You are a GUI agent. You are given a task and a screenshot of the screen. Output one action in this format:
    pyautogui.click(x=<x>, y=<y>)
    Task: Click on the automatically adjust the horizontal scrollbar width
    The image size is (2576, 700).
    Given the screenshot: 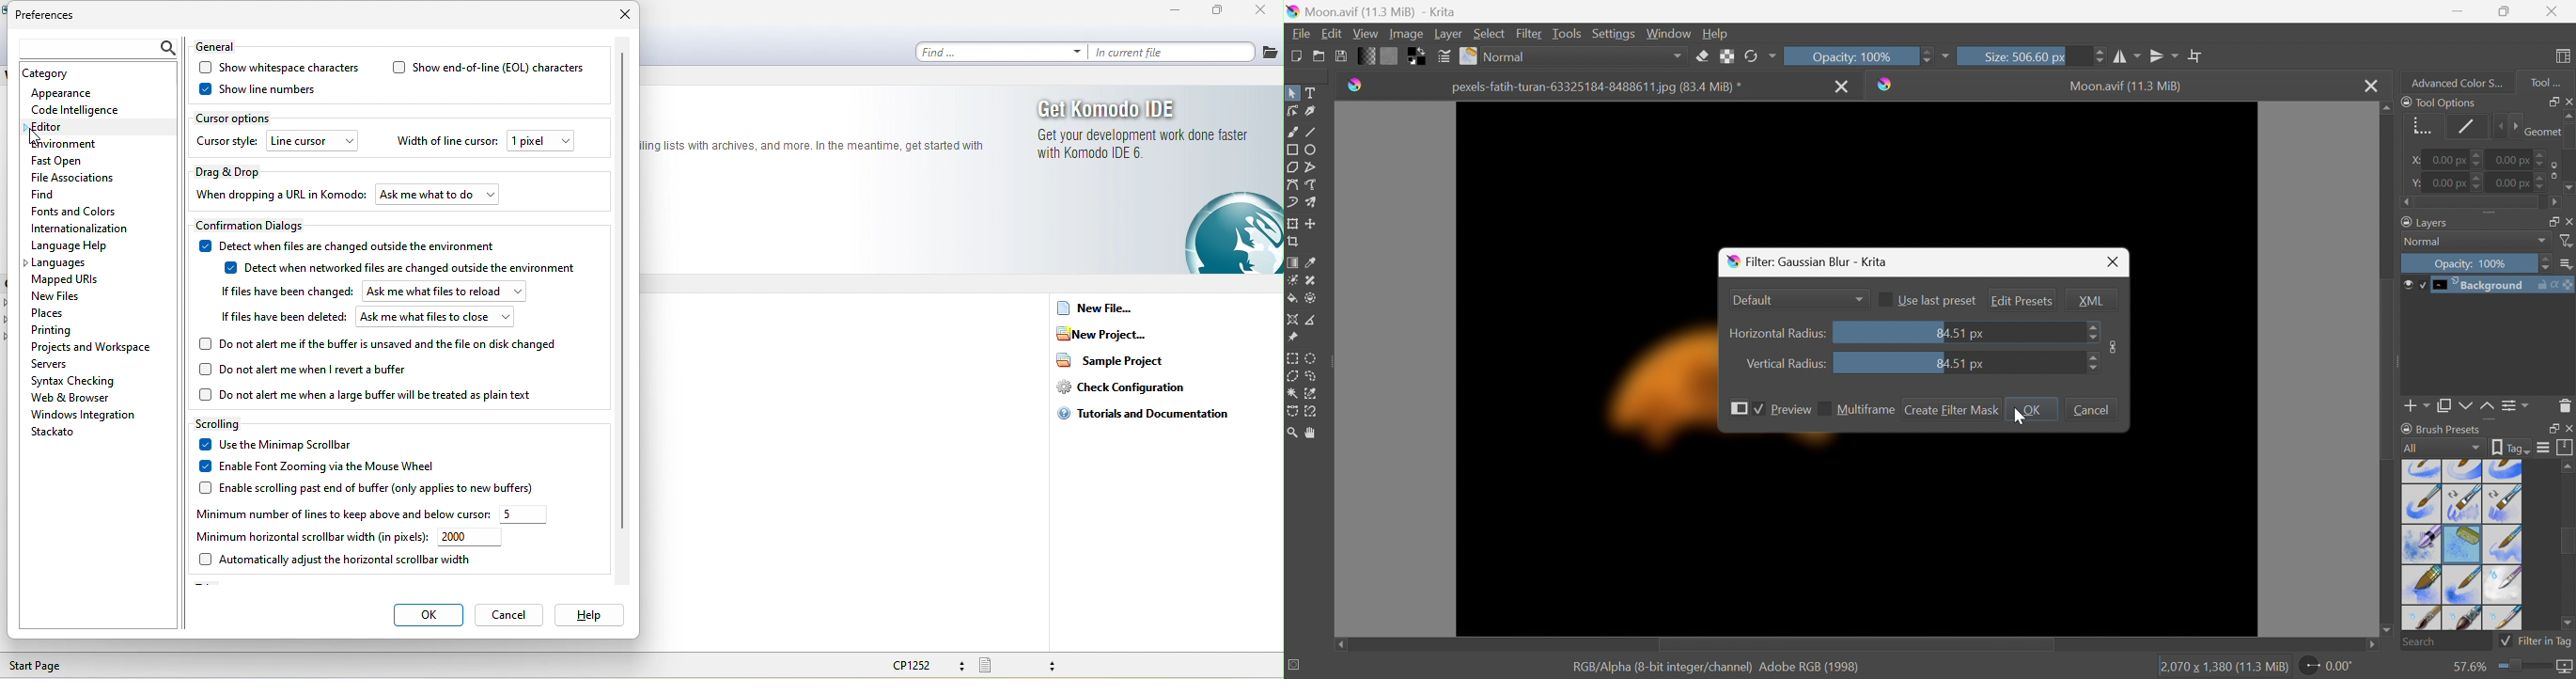 What is the action you would take?
    pyautogui.click(x=335, y=560)
    